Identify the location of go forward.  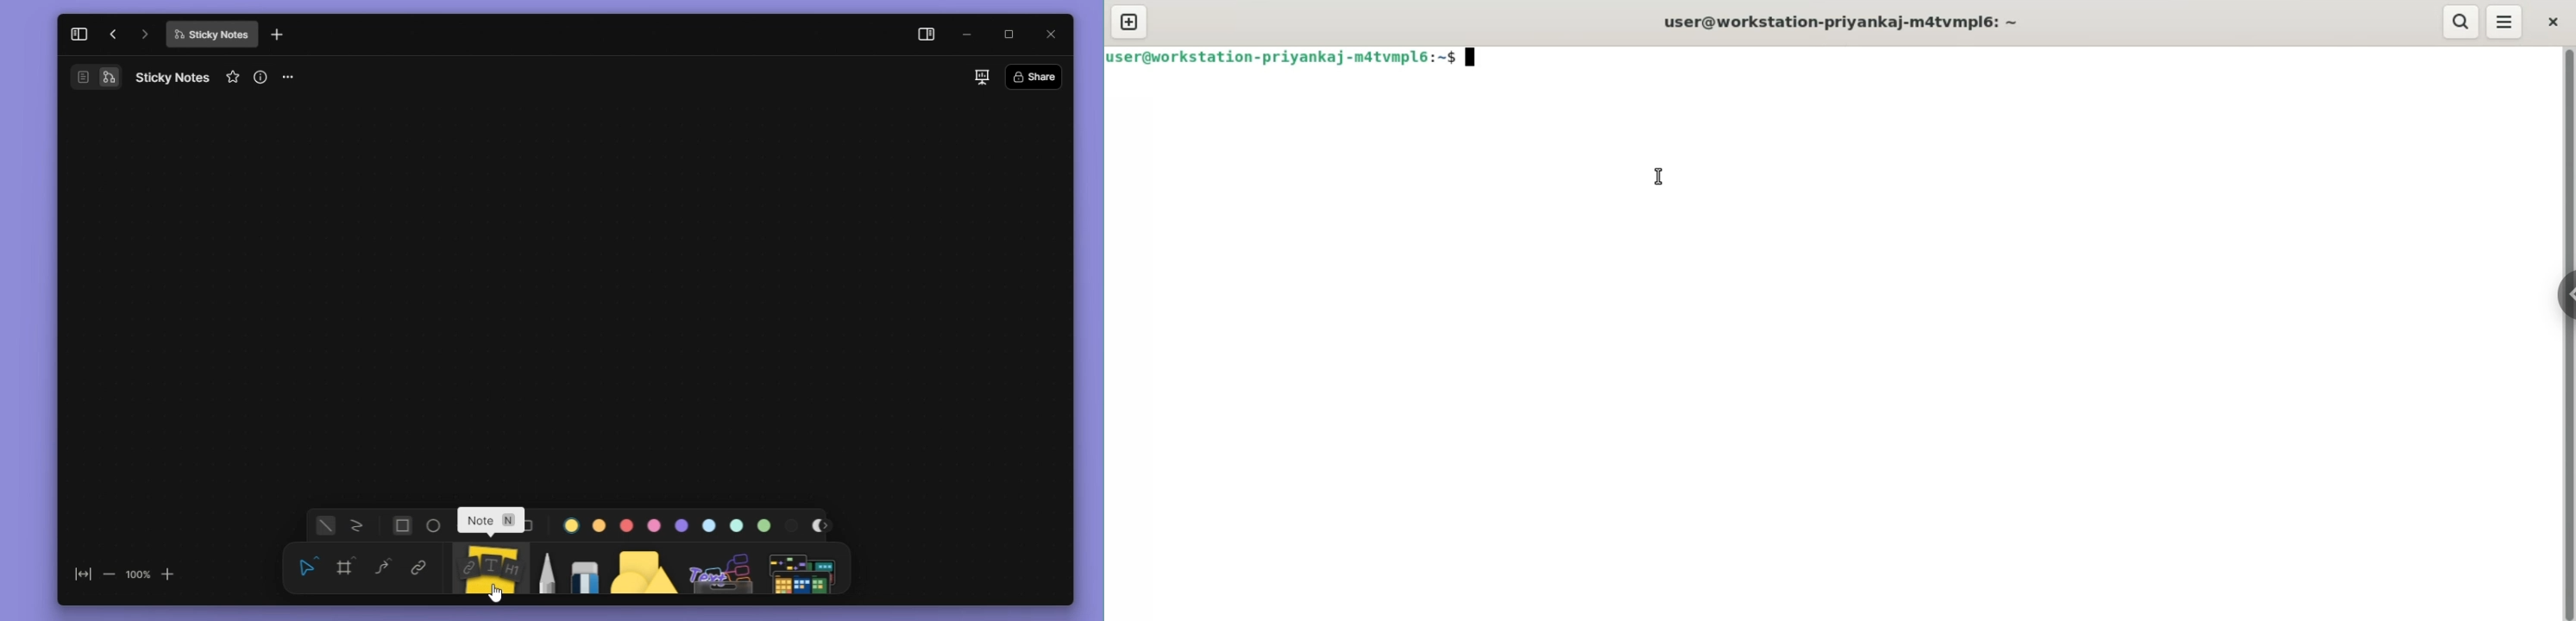
(141, 38).